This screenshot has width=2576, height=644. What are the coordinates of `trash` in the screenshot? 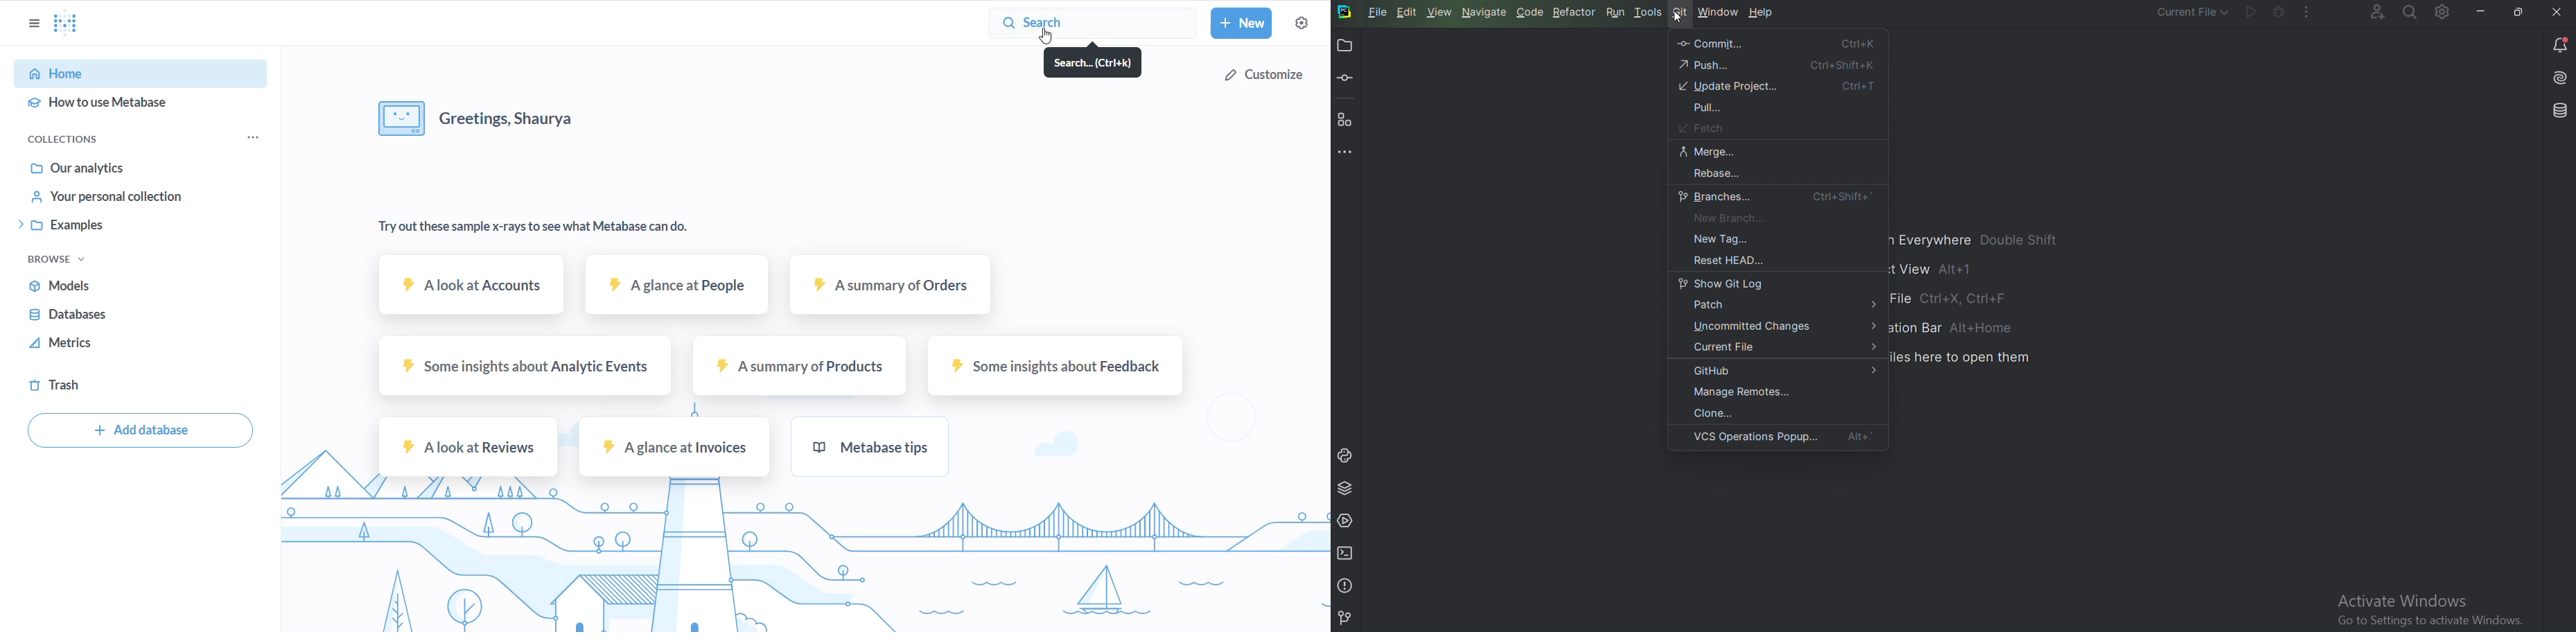 It's located at (70, 381).